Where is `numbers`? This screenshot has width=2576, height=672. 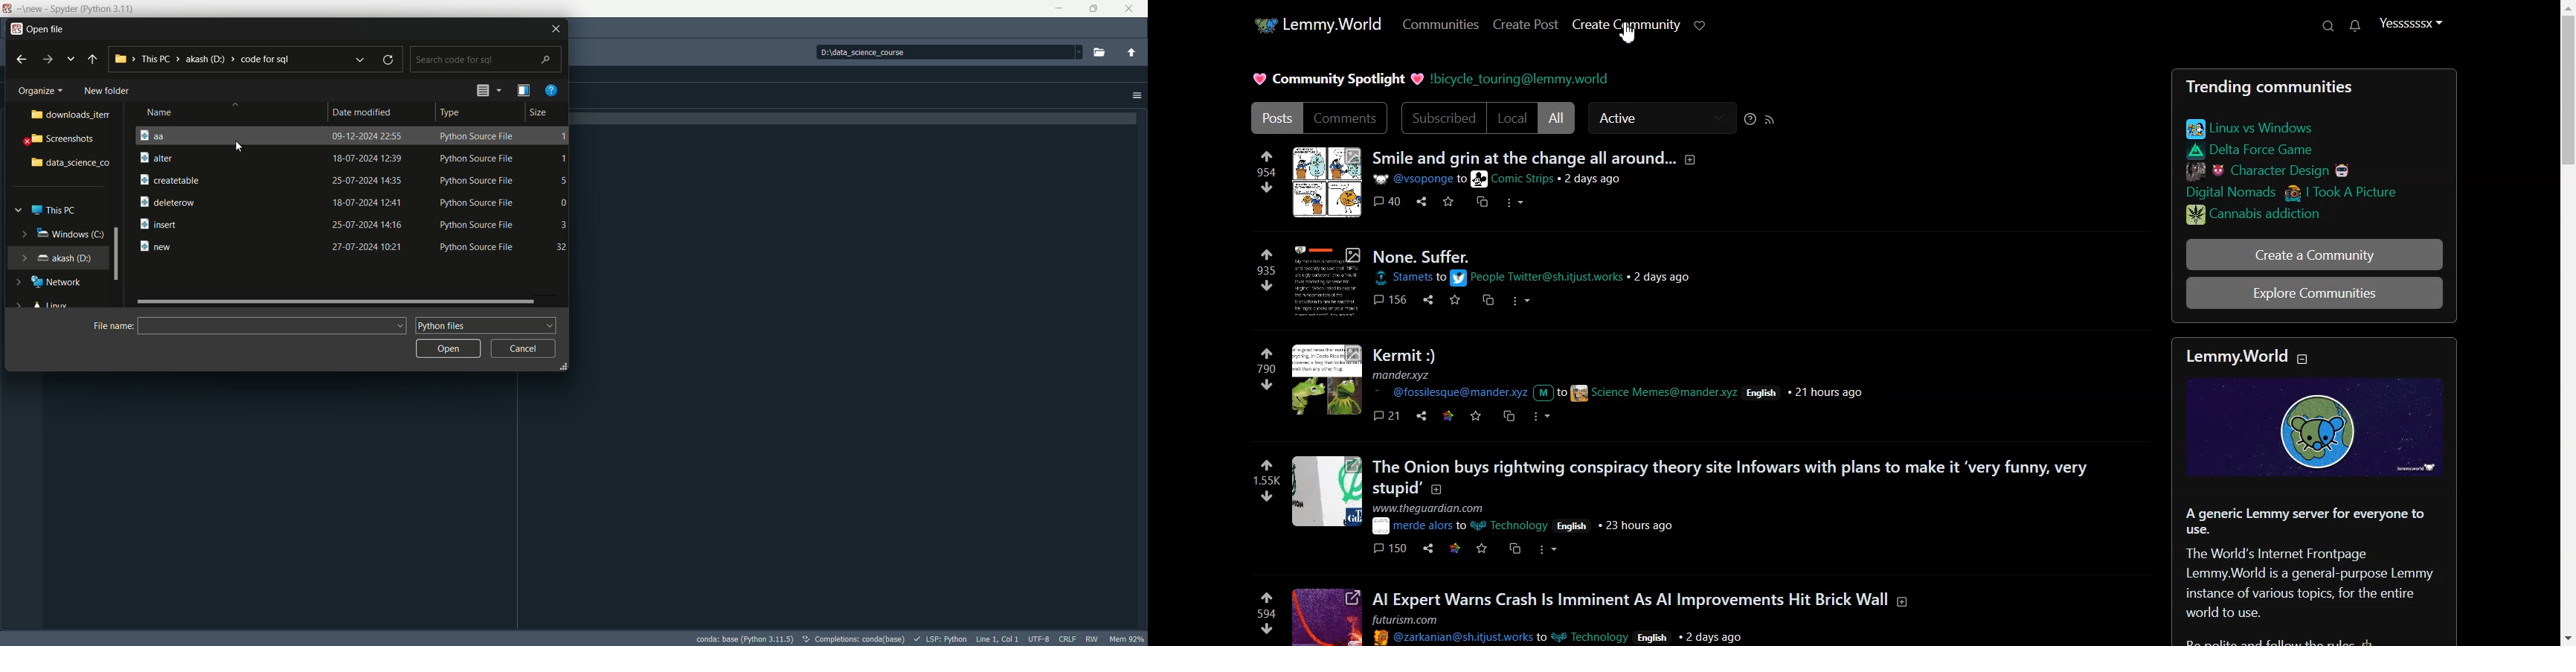 numbers is located at coordinates (1268, 479).